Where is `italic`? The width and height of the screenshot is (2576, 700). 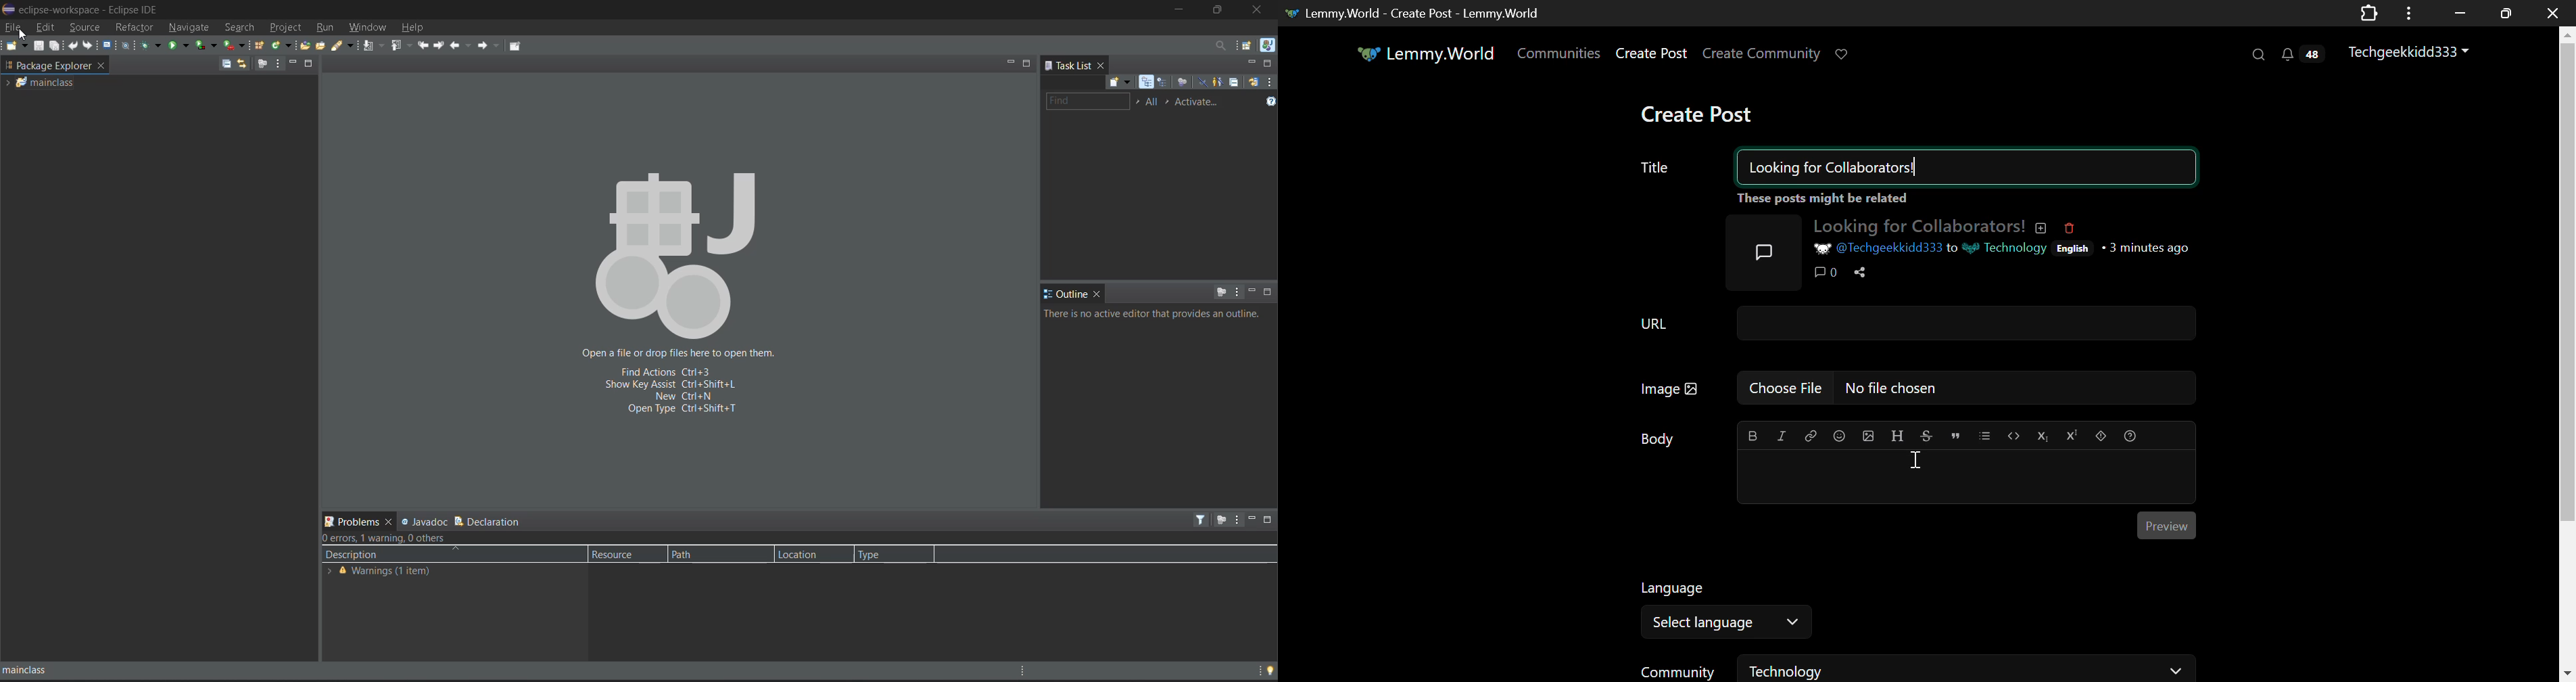 italic is located at coordinates (1782, 436).